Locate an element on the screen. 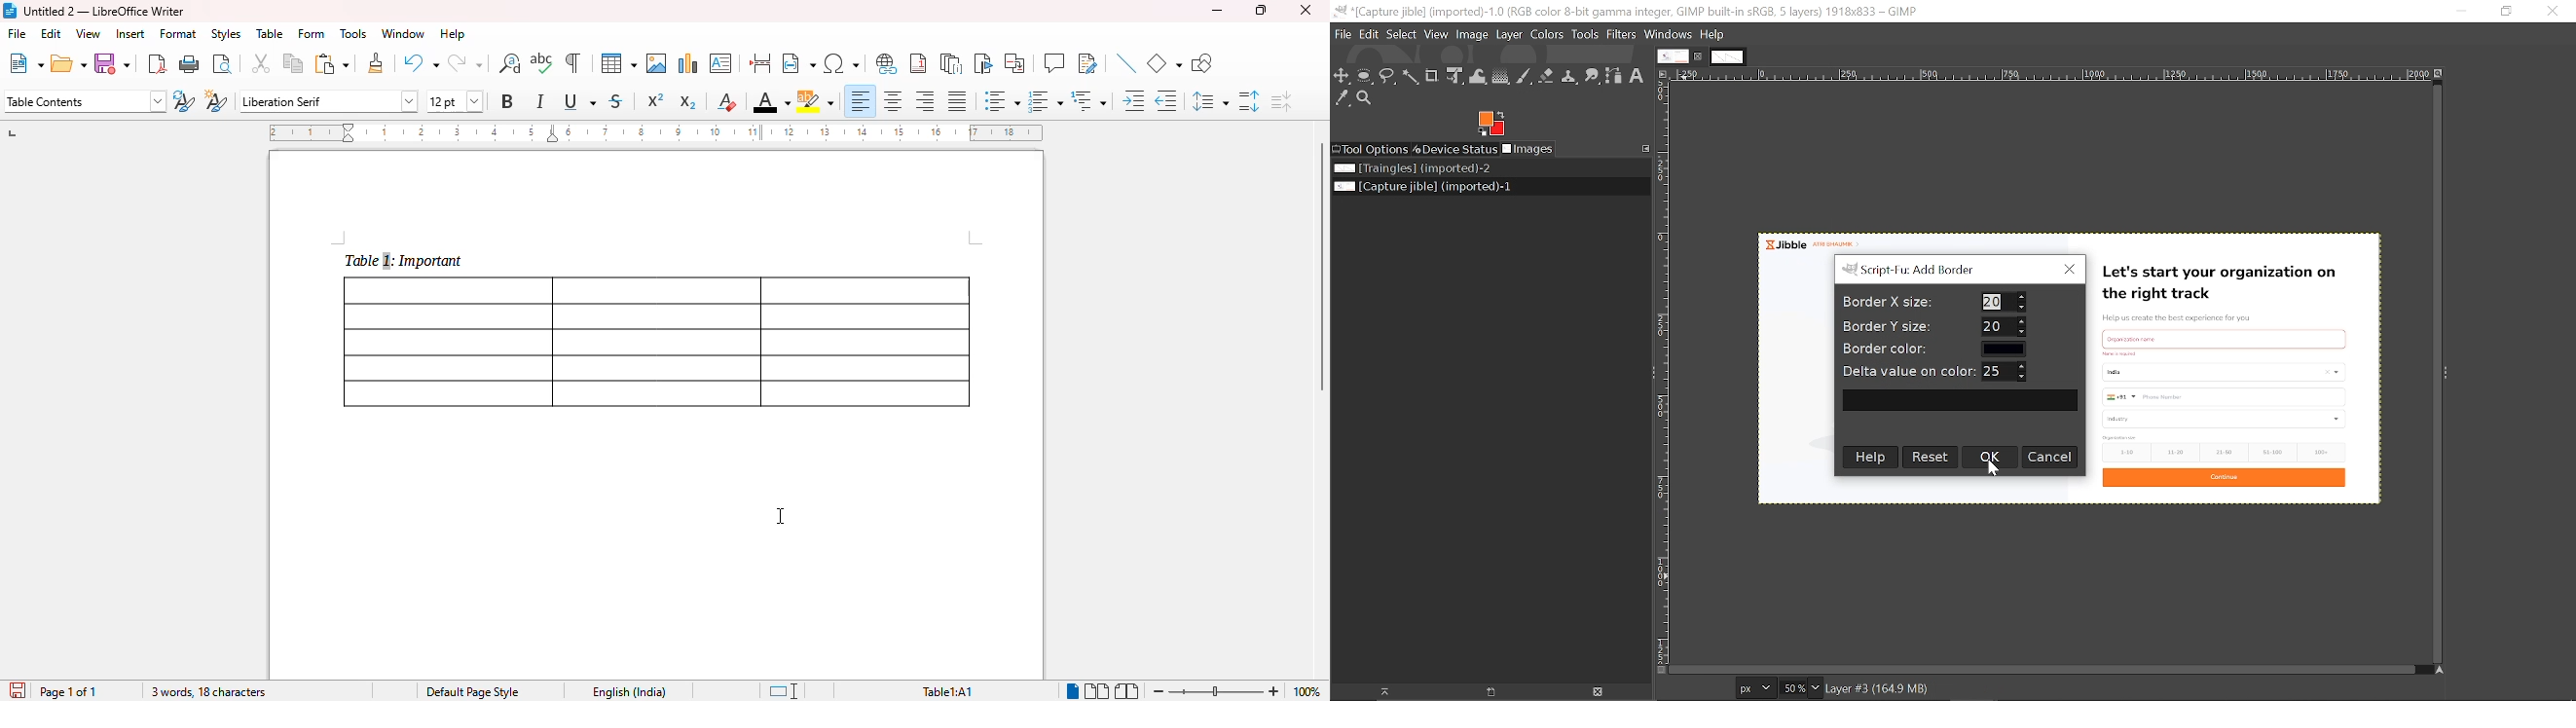 The width and height of the screenshot is (2576, 728). Horizontal scrollbar is located at coordinates (2046, 671).